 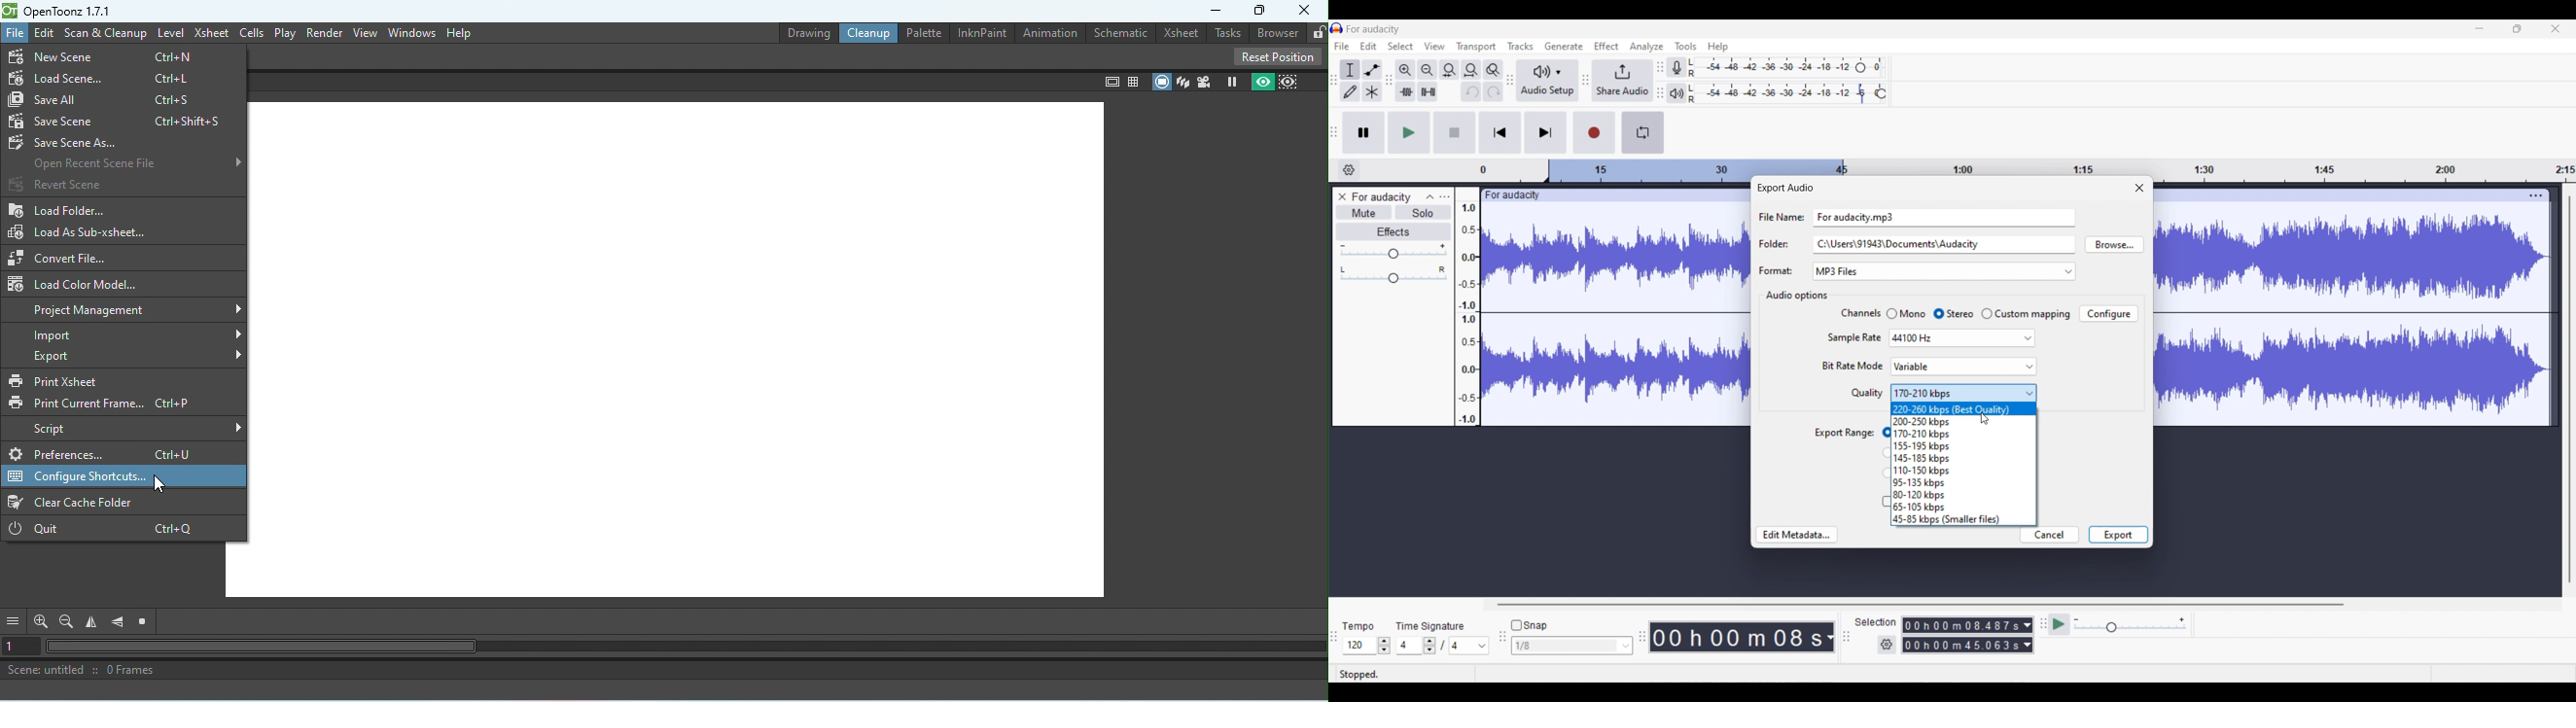 I want to click on Setting options under current section, so click(x=1851, y=354).